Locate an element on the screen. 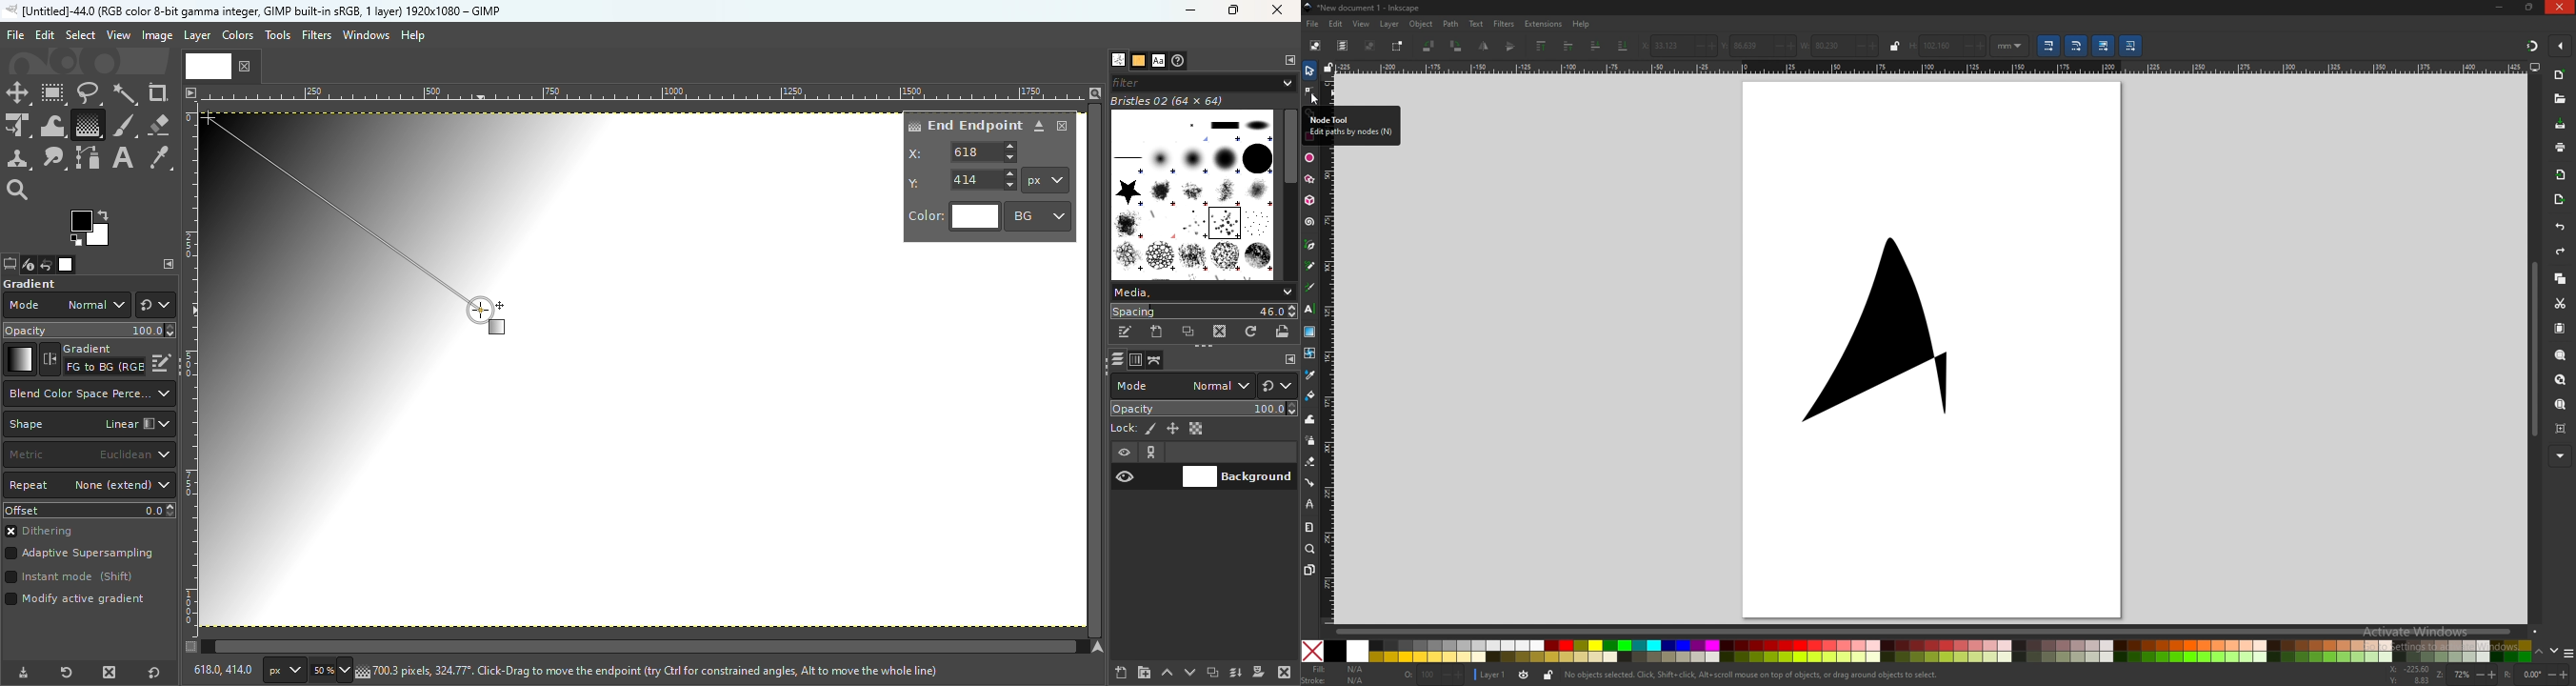  Reverse is located at coordinates (92, 359).